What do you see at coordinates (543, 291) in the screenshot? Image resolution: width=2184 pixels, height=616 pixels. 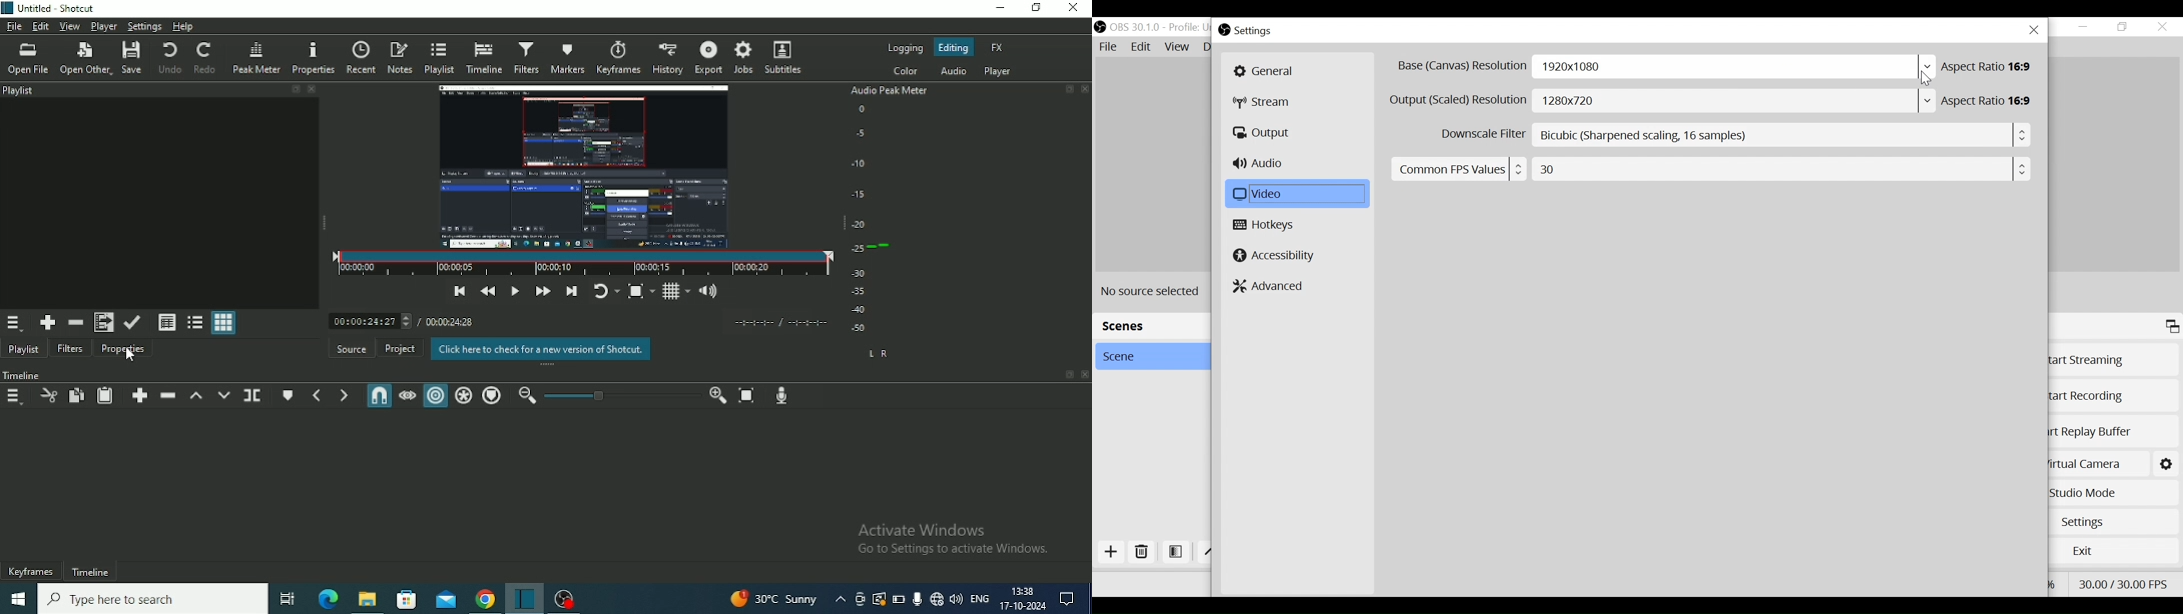 I see `Play quickly forwards` at bounding box center [543, 291].